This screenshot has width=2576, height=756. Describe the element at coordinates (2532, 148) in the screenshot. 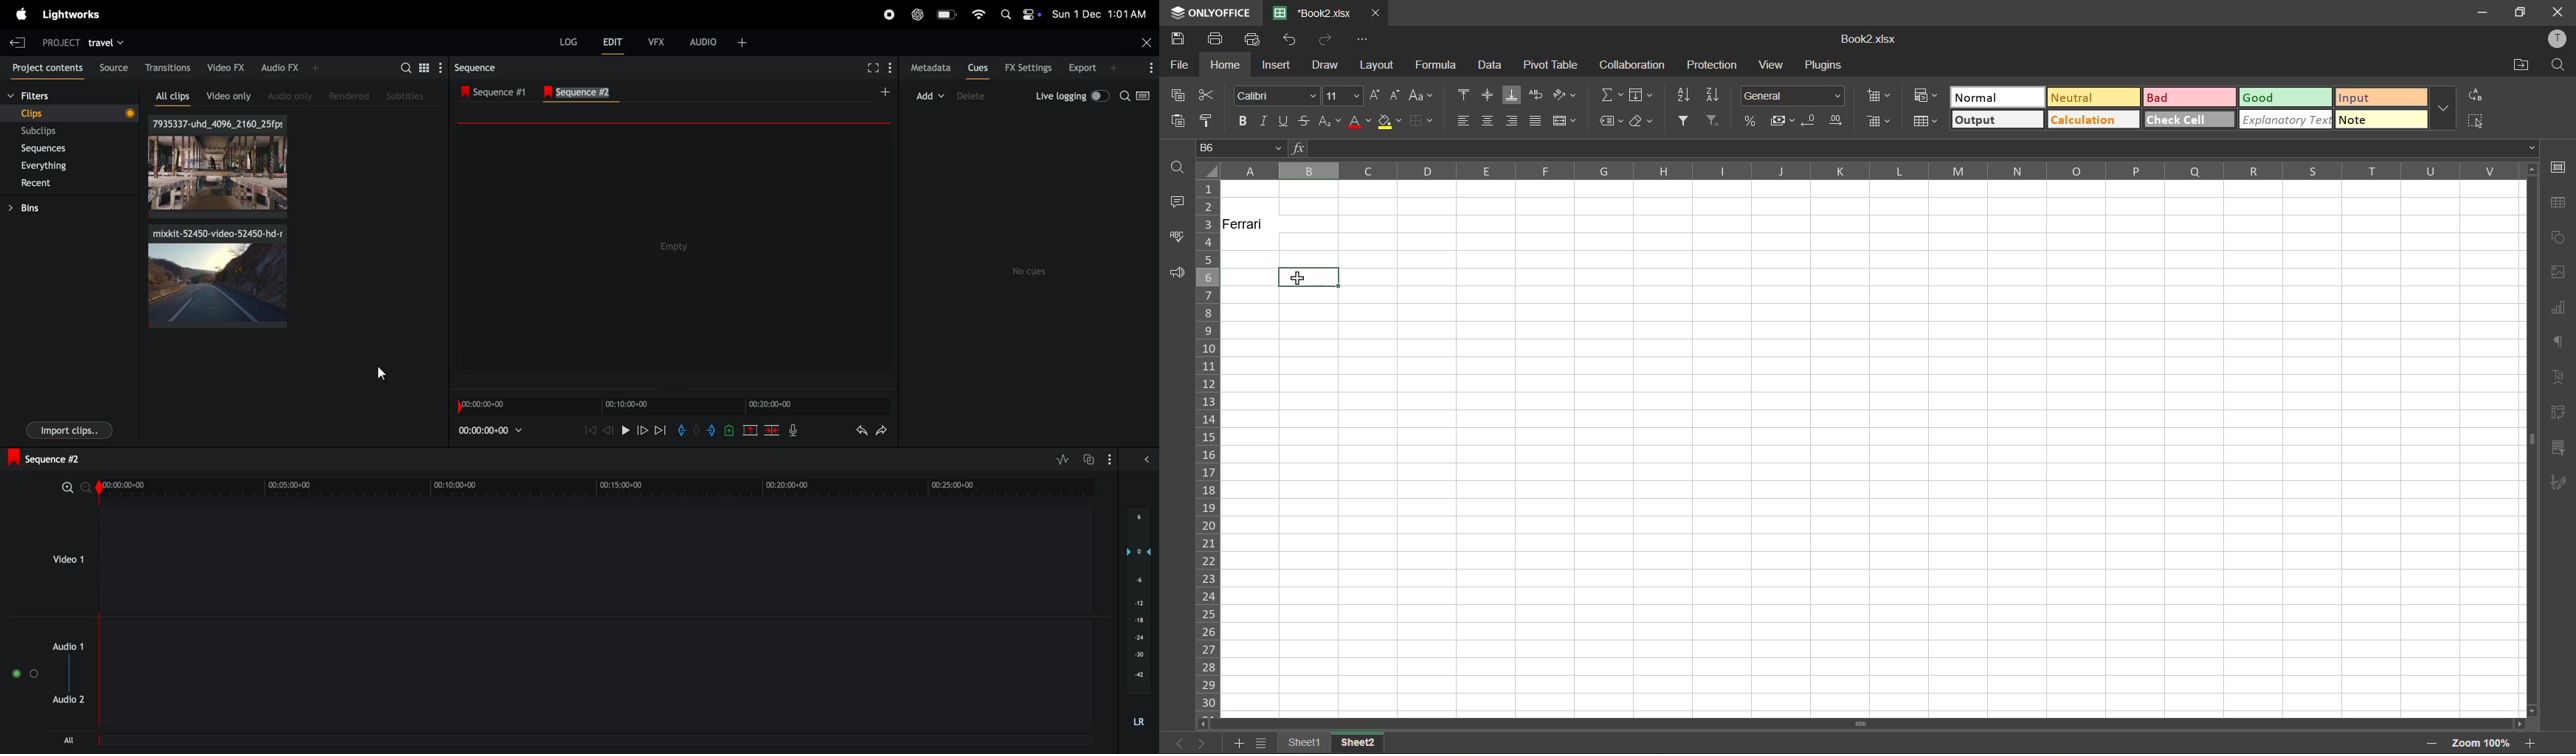

I see `Dropdown` at that location.